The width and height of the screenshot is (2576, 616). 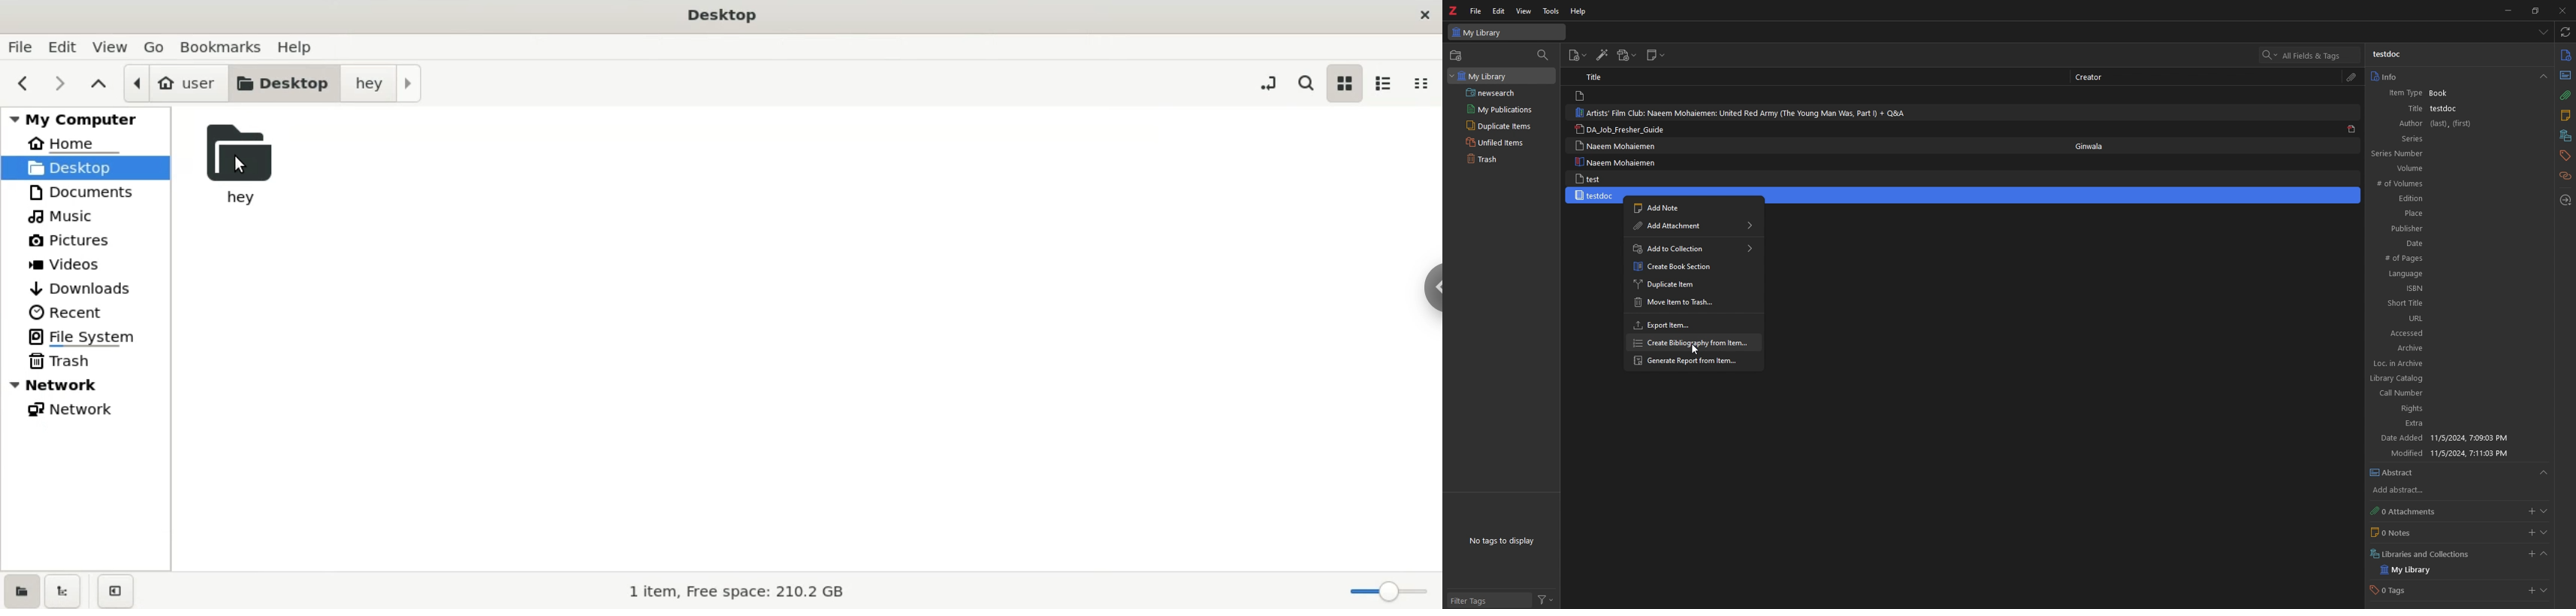 What do you see at coordinates (2448, 393) in the screenshot?
I see `Call Number` at bounding box center [2448, 393].